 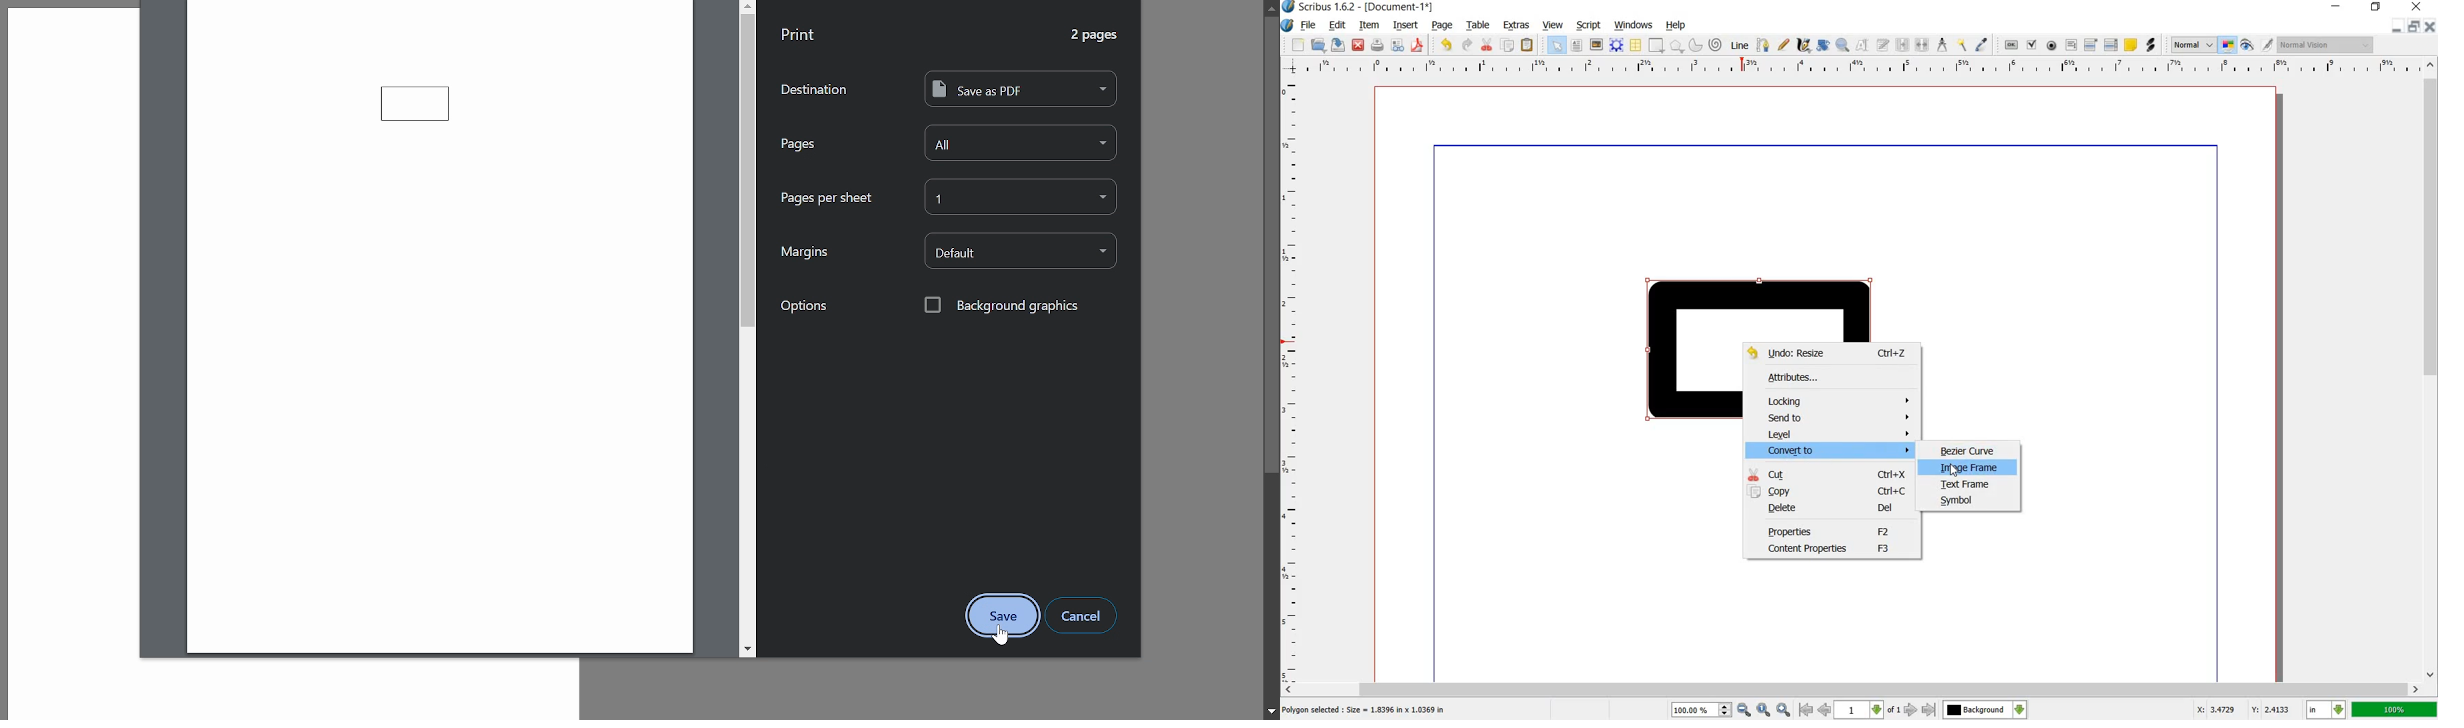 I want to click on Zoom to, so click(x=1765, y=709).